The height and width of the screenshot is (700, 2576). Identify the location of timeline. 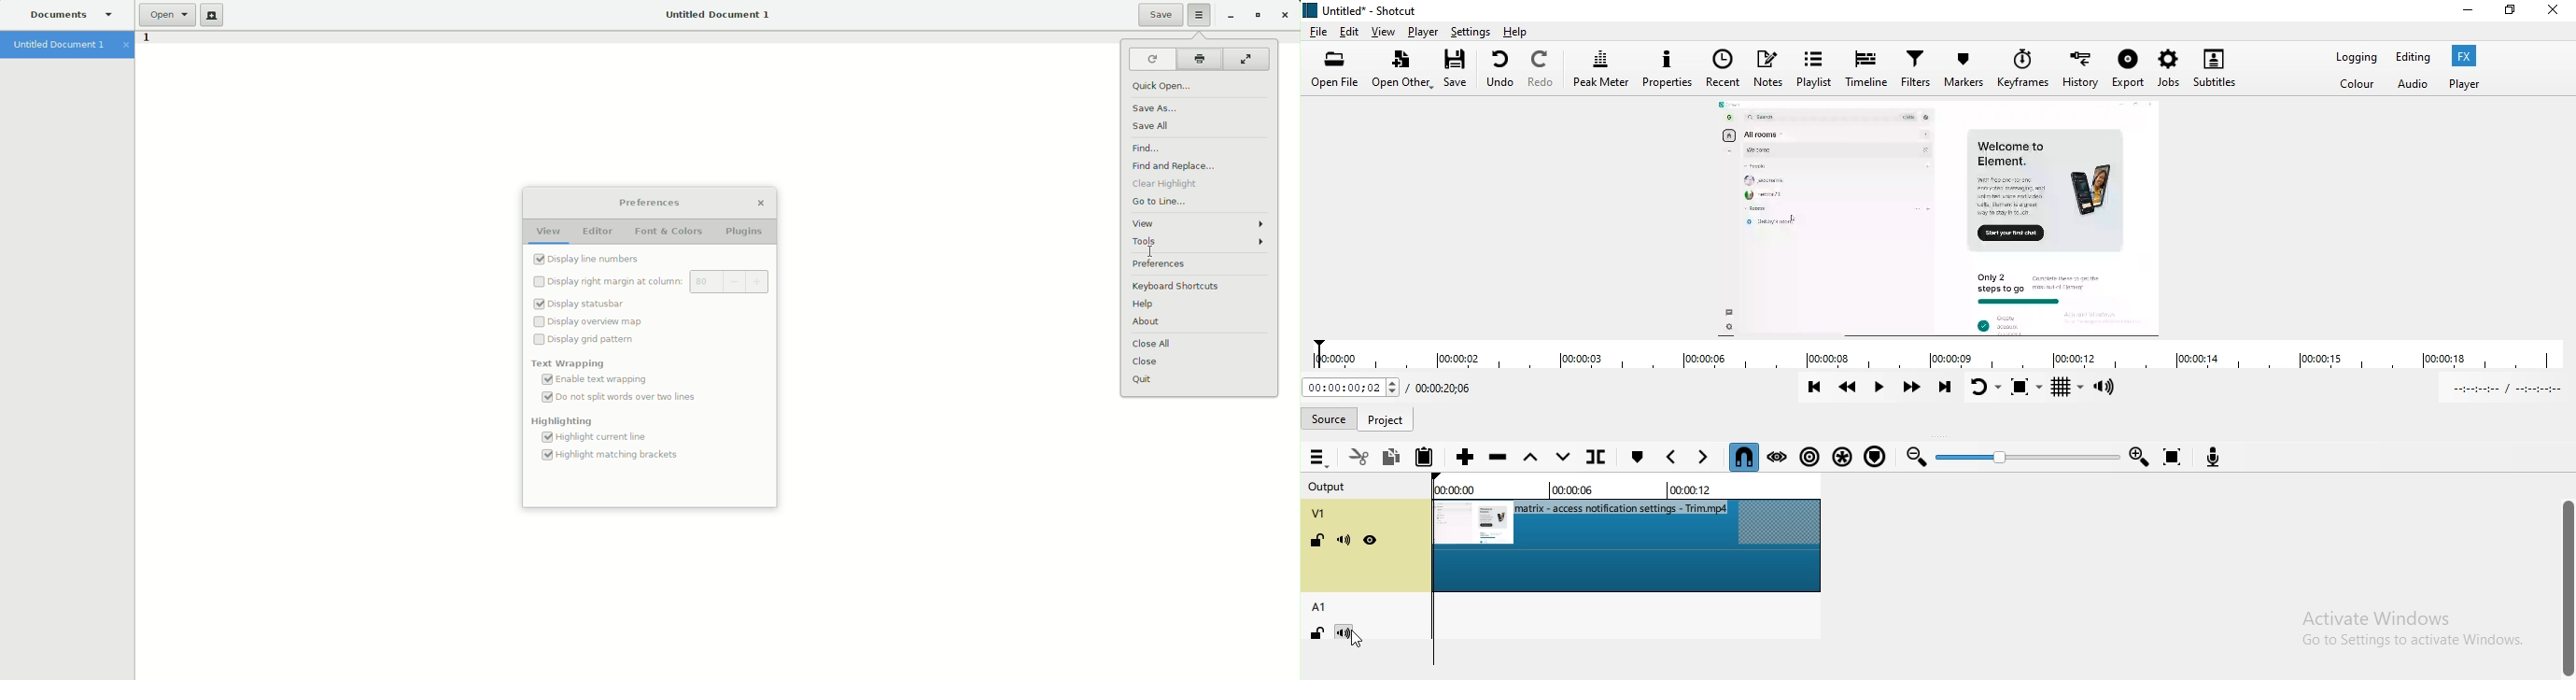
(1936, 356).